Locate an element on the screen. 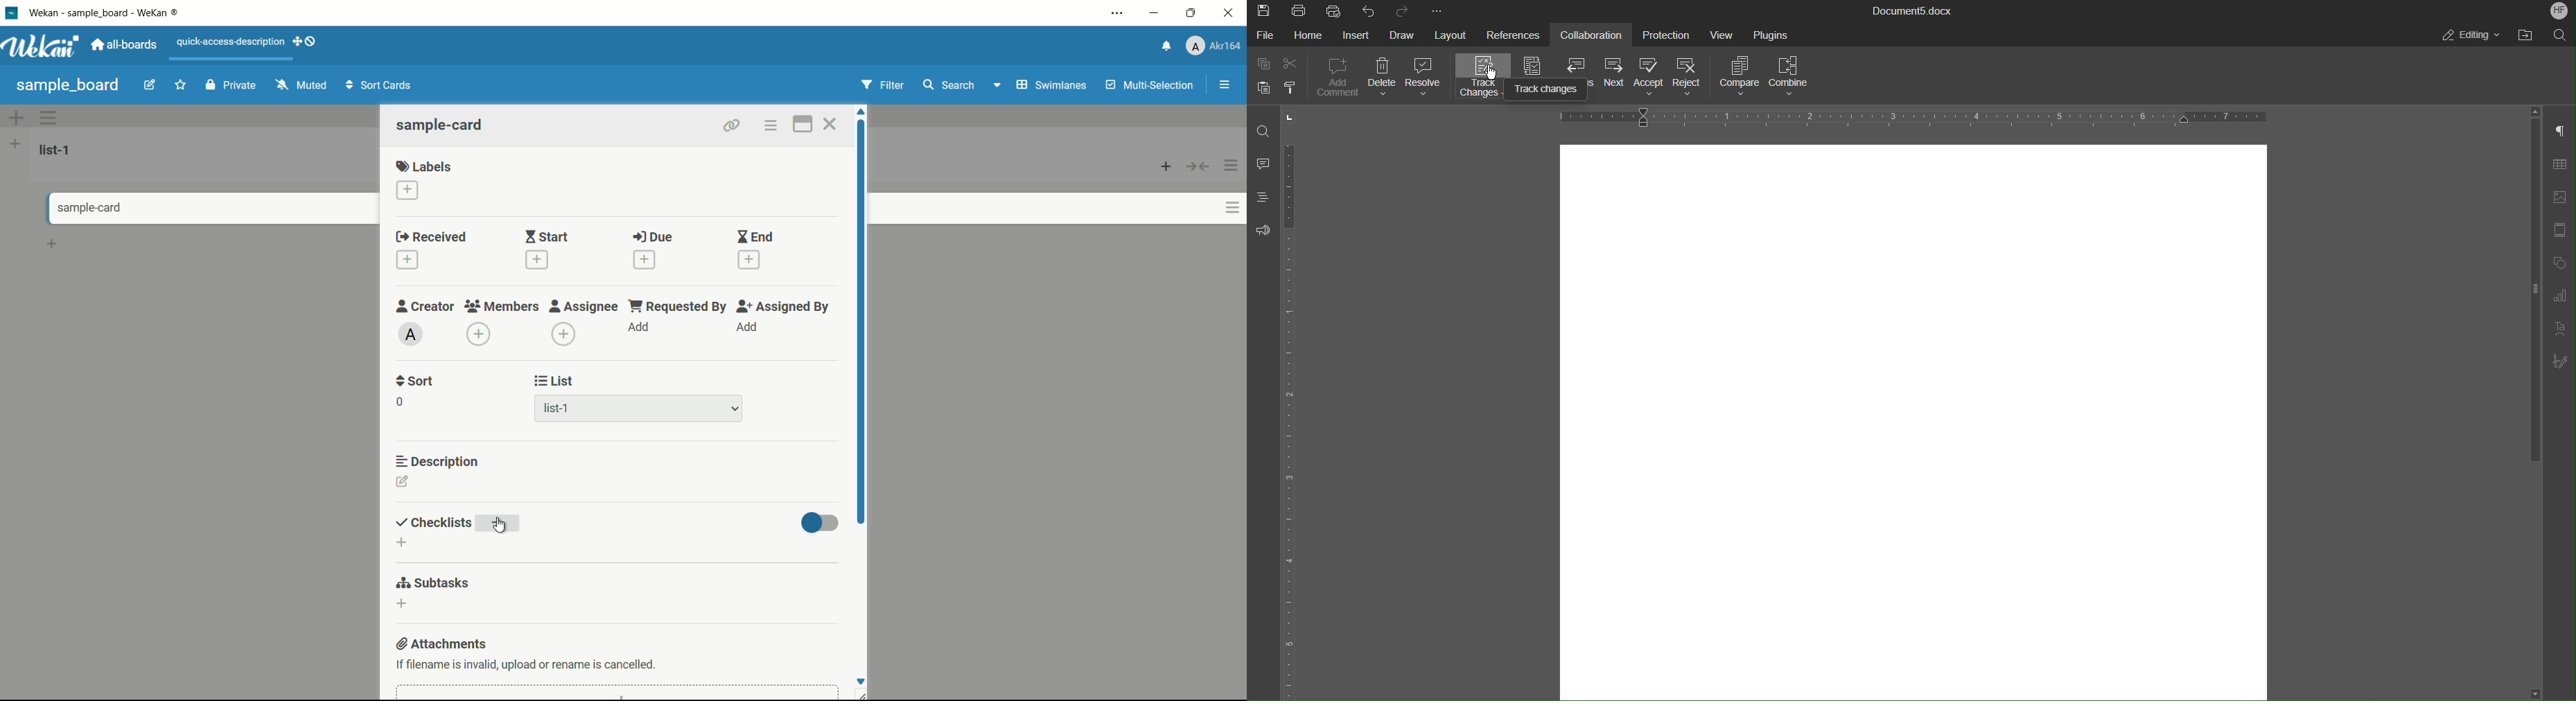 Image resolution: width=2576 pixels, height=728 pixels. add members is located at coordinates (481, 336).